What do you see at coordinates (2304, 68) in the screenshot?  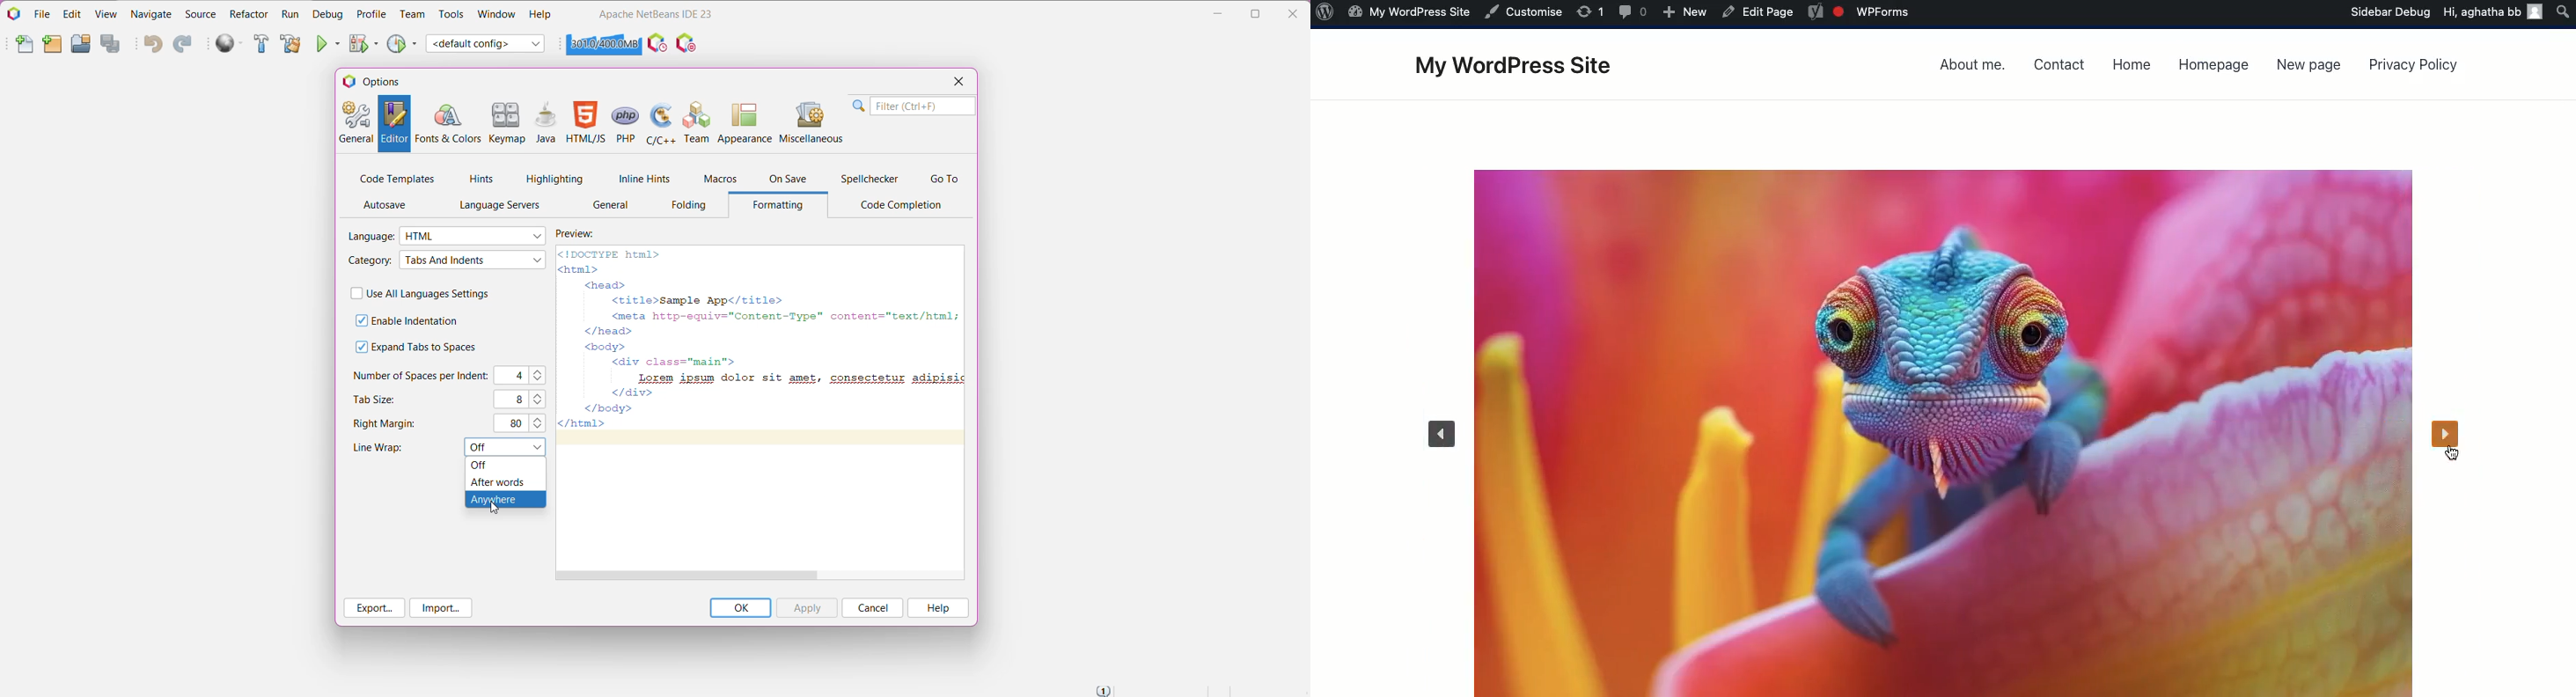 I see `New page` at bounding box center [2304, 68].